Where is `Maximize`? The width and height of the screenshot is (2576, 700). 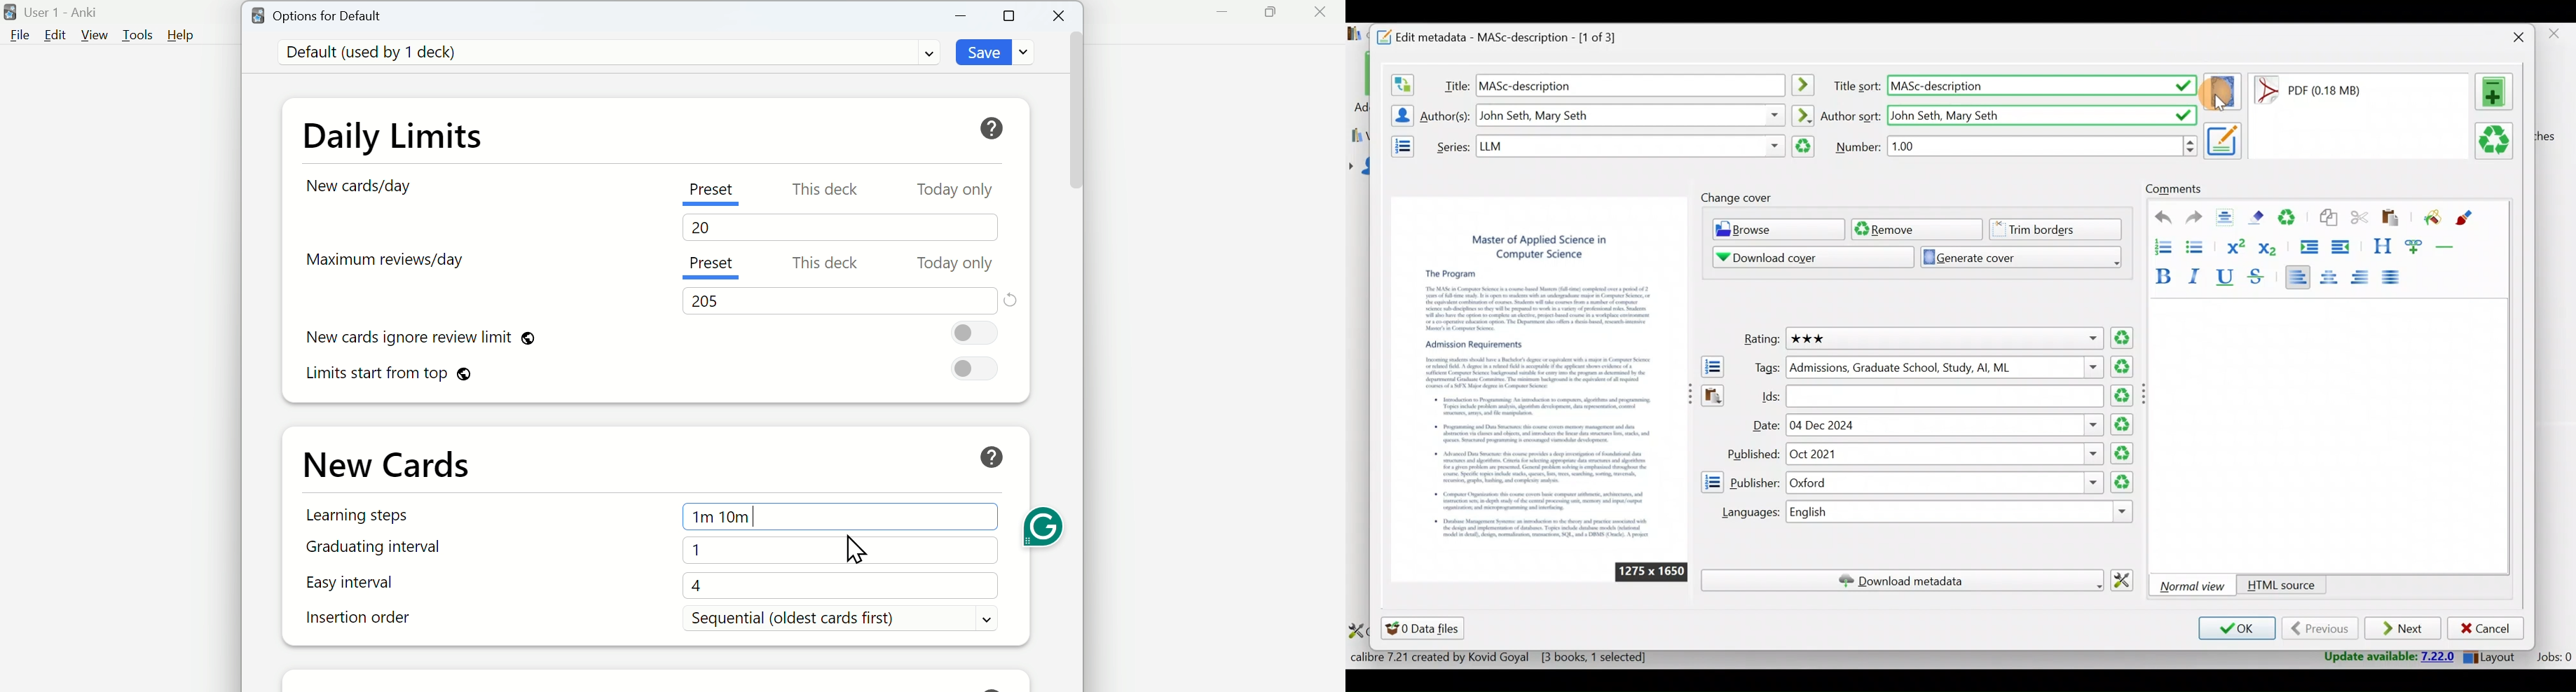 Maximize is located at coordinates (1270, 16).